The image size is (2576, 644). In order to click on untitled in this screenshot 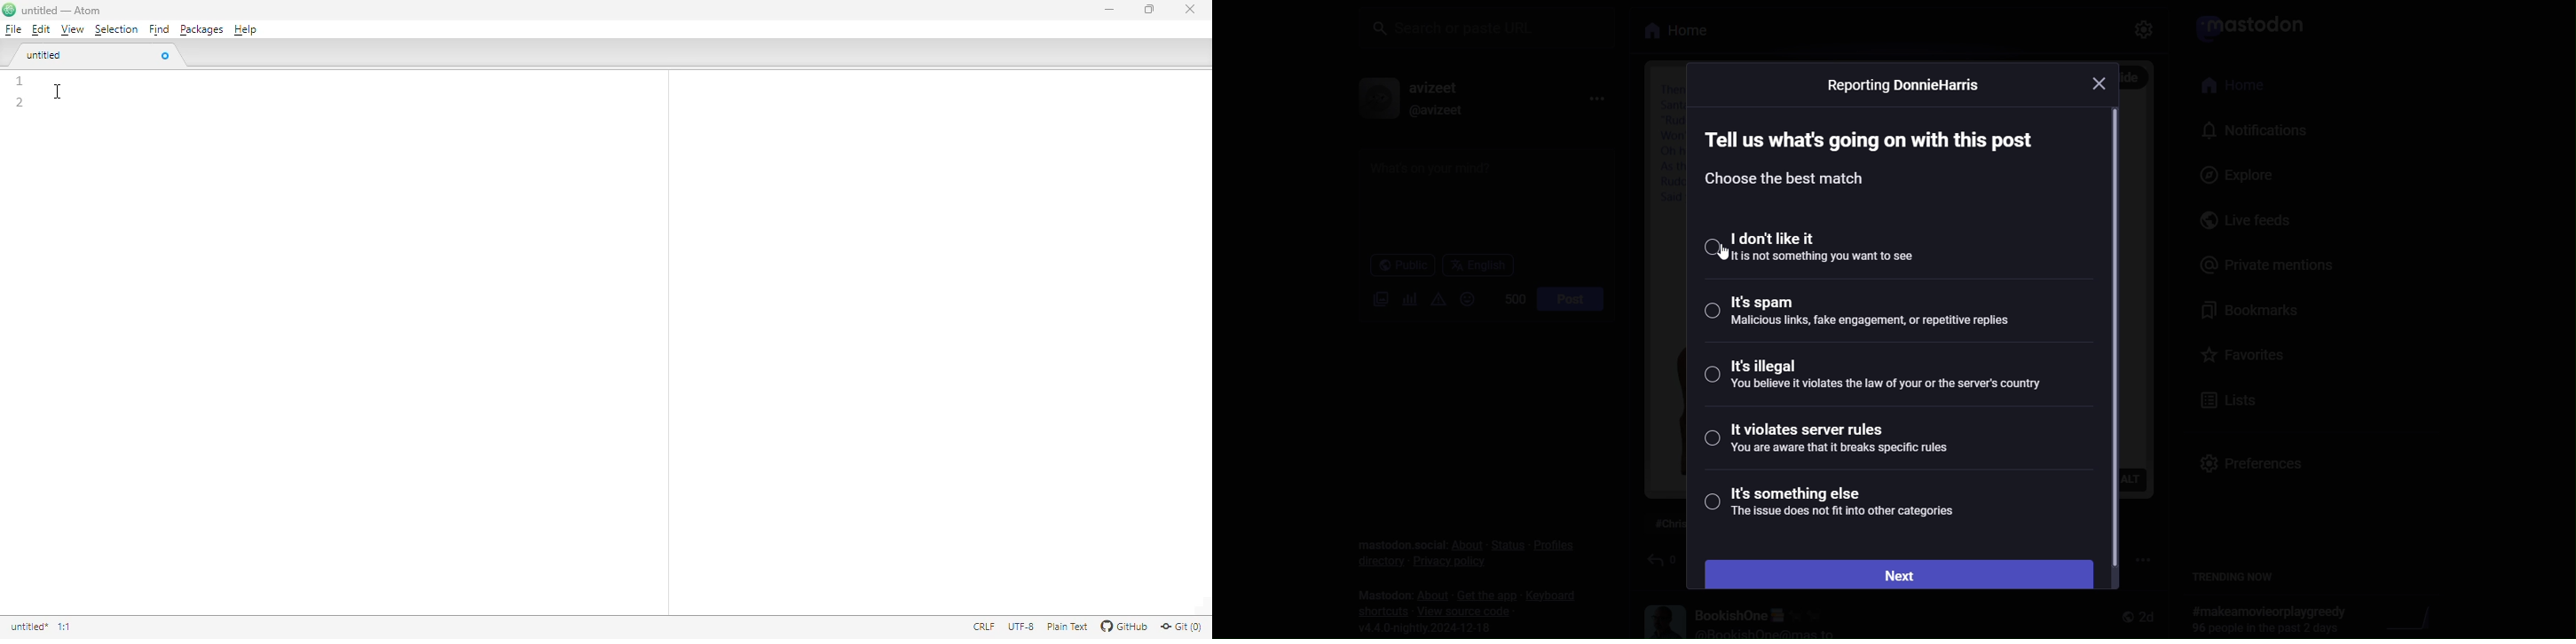, I will do `click(28, 627)`.